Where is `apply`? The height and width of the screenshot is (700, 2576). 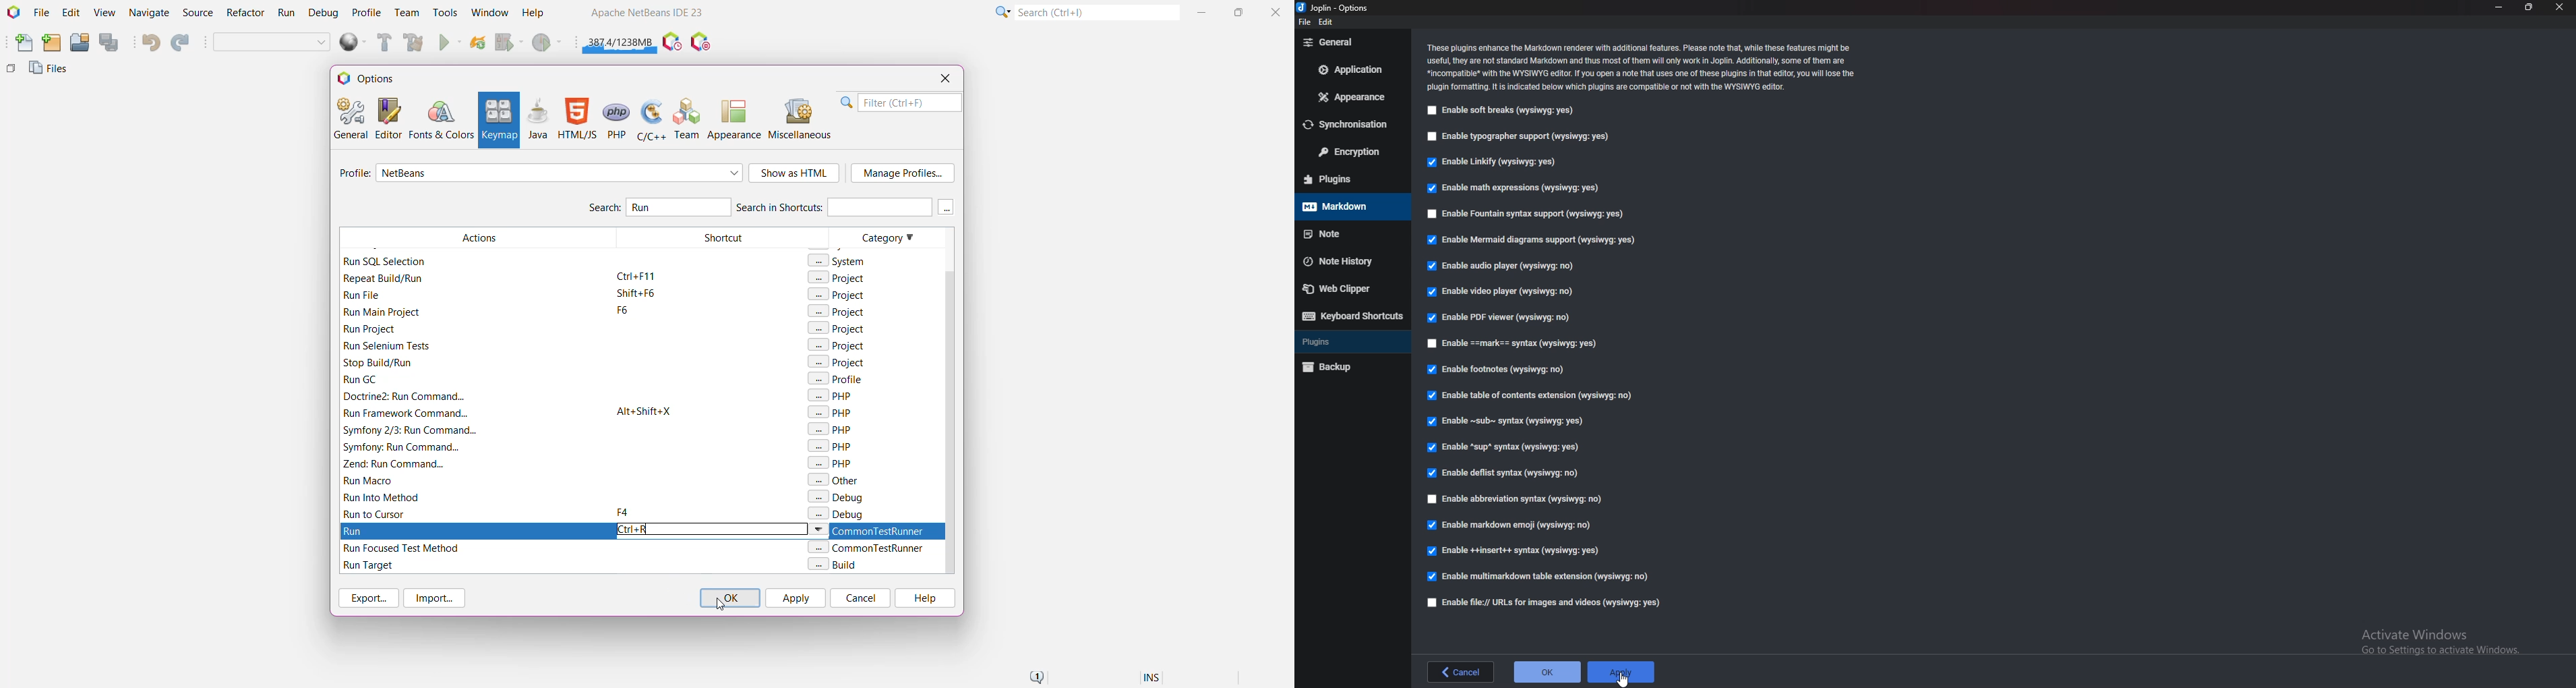 apply is located at coordinates (1623, 670).